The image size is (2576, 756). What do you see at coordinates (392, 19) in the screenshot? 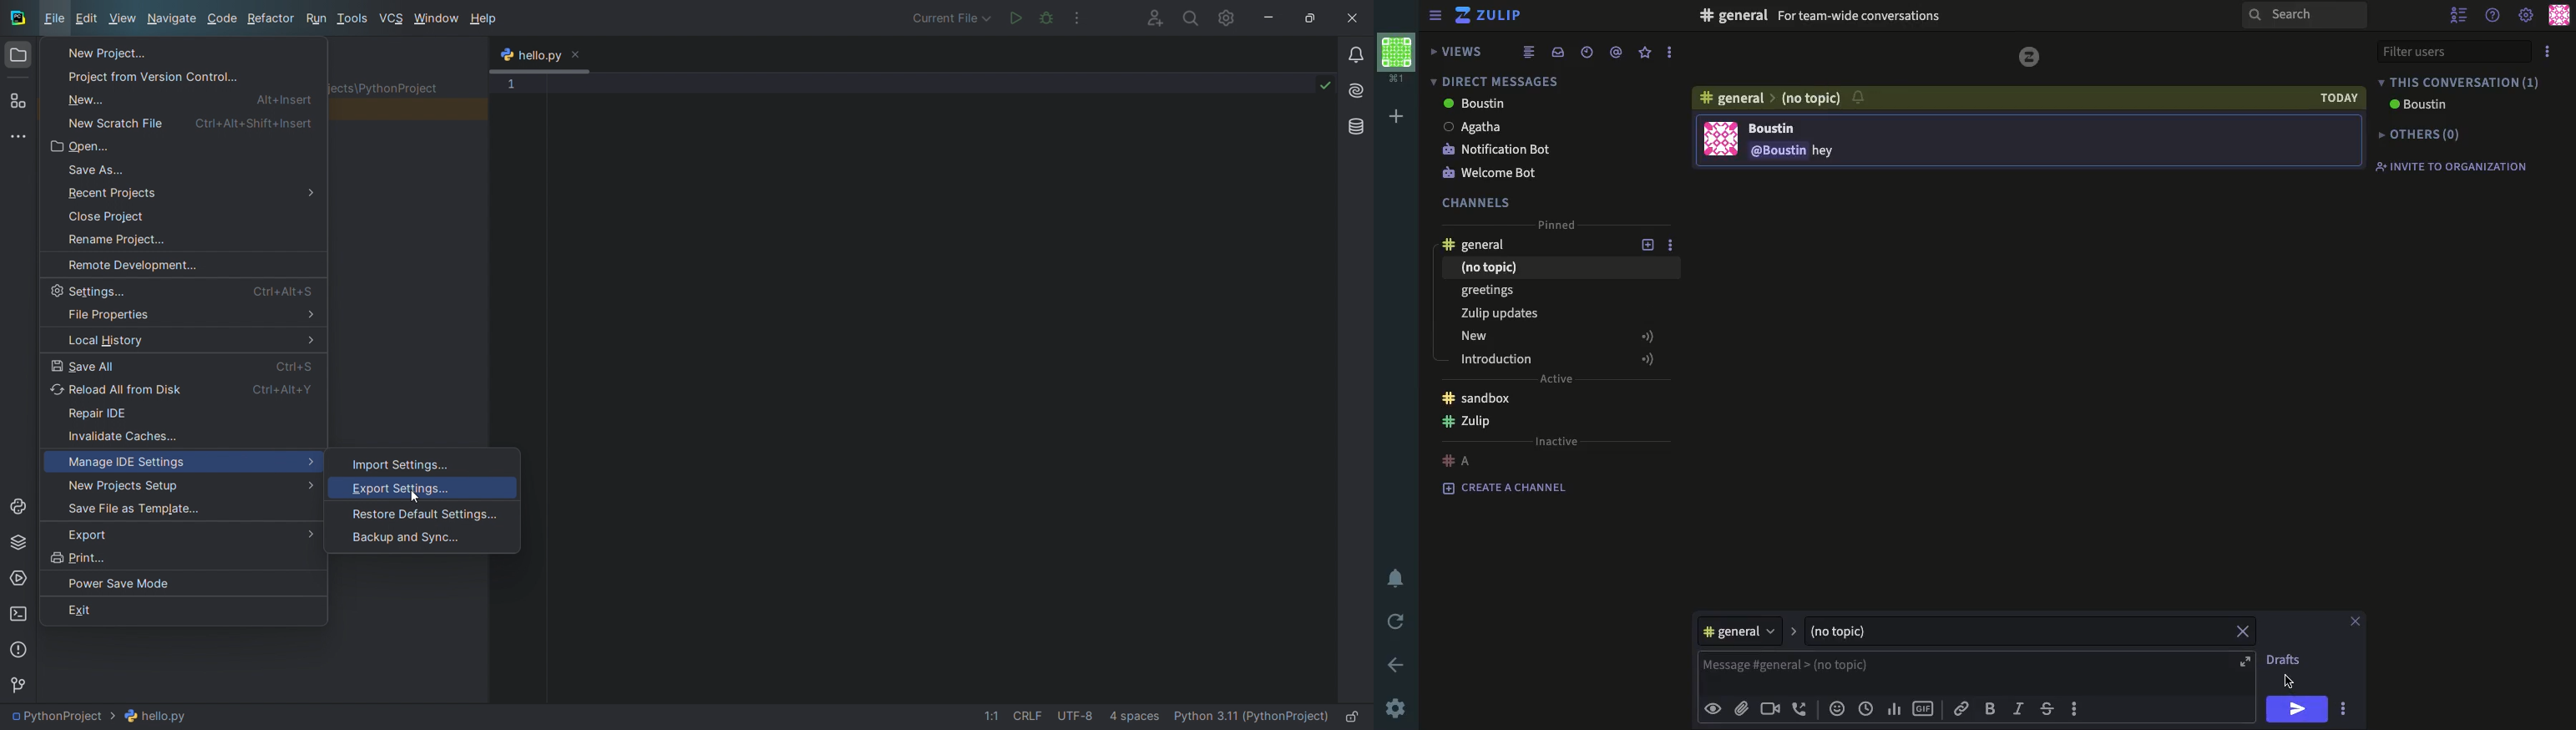
I see `vcs` at bounding box center [392, 19].